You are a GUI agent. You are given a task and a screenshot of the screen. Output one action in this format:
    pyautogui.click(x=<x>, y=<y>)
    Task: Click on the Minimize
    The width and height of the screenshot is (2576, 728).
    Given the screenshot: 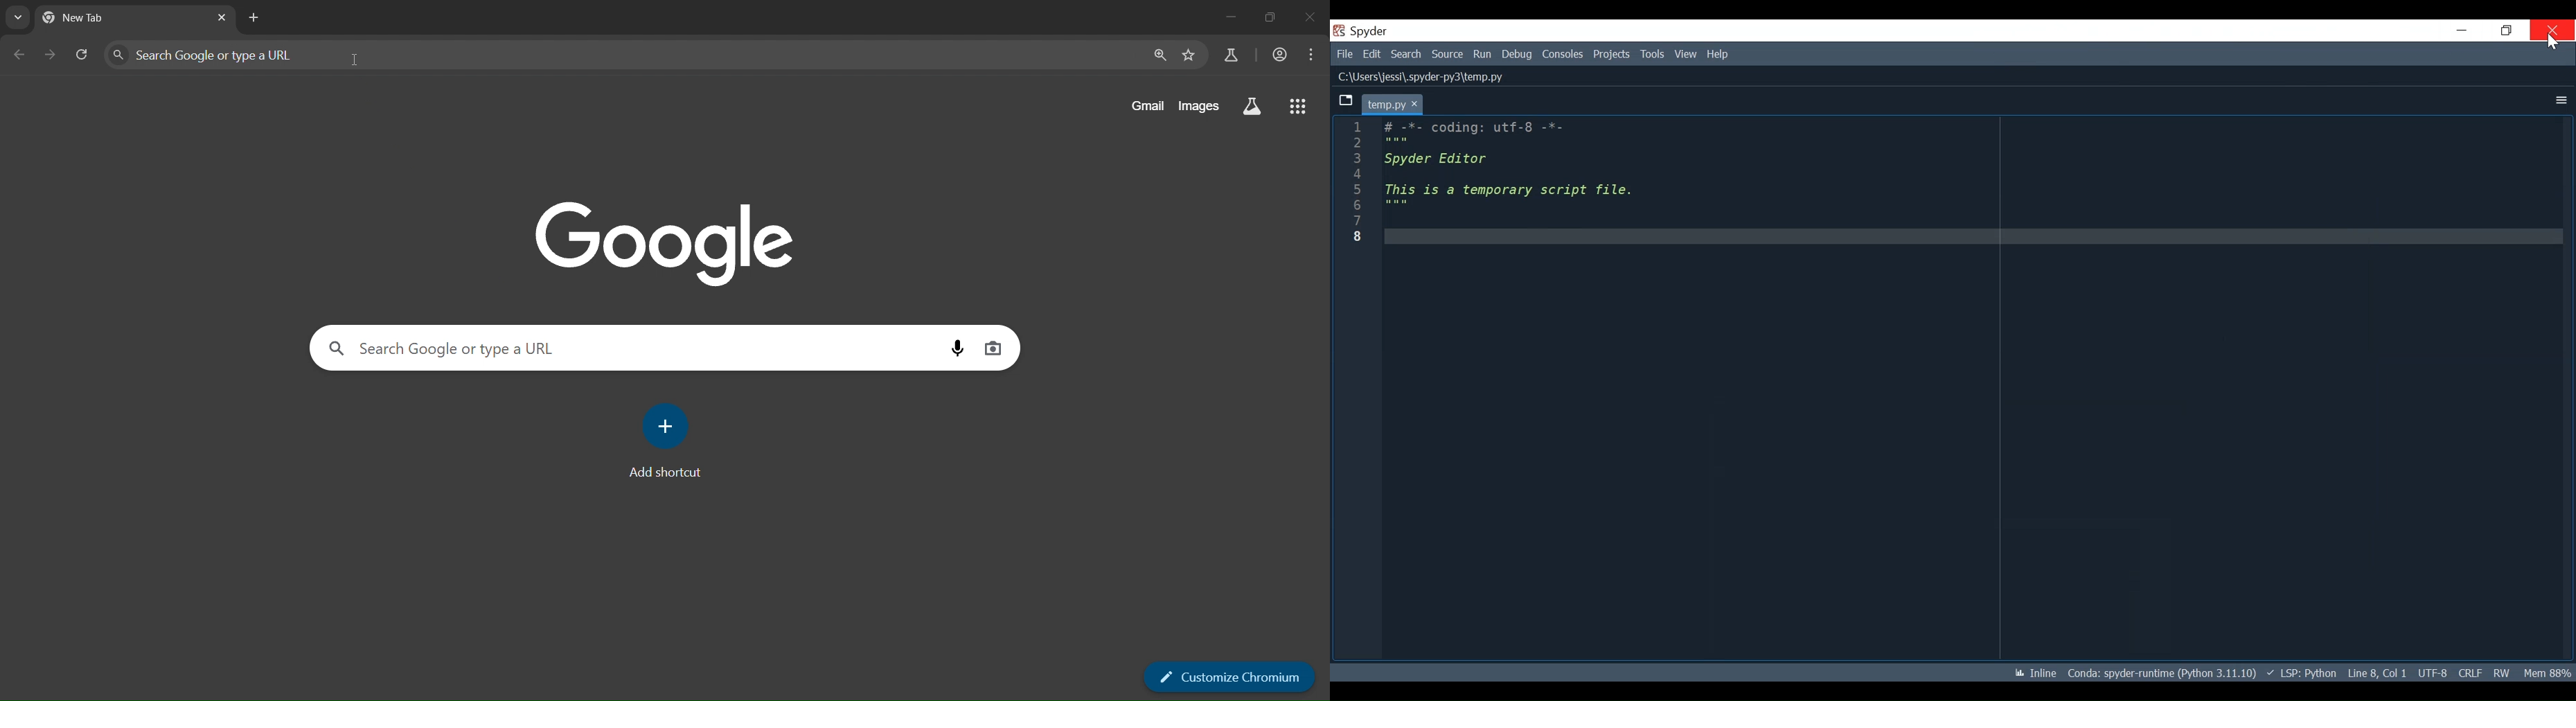 What is the action you would take?
    pyautogui.click(x=2461, y=31)
    